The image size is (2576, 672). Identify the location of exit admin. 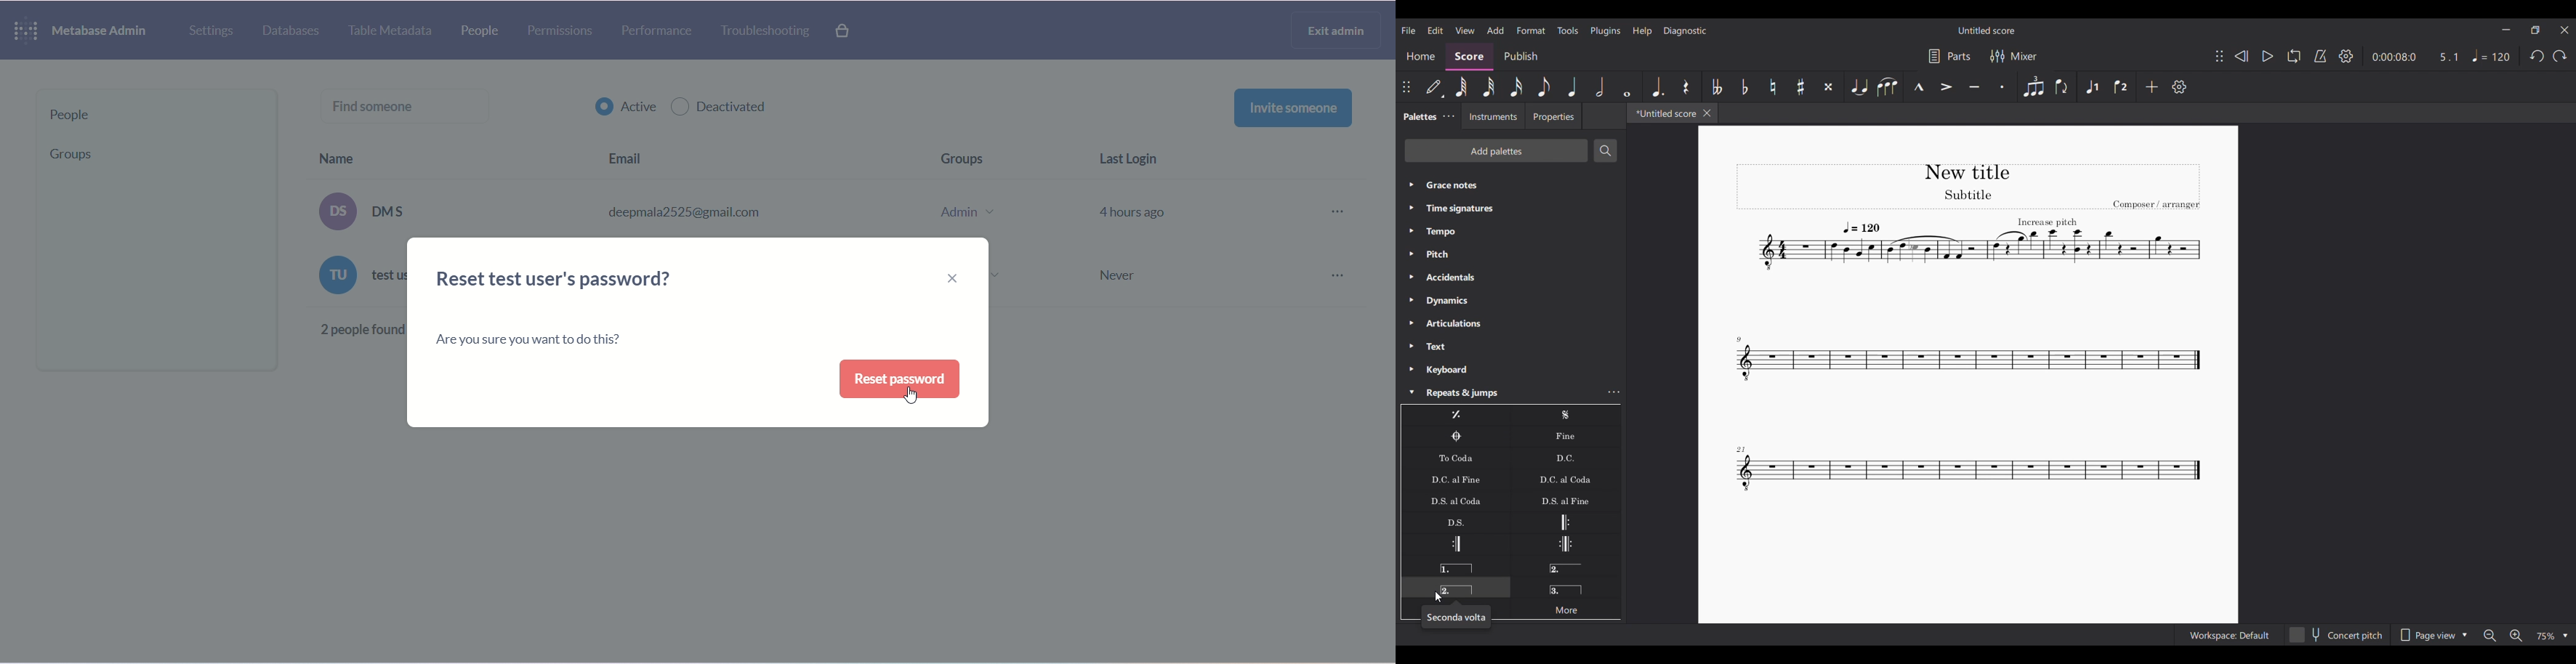
(1332, 31).